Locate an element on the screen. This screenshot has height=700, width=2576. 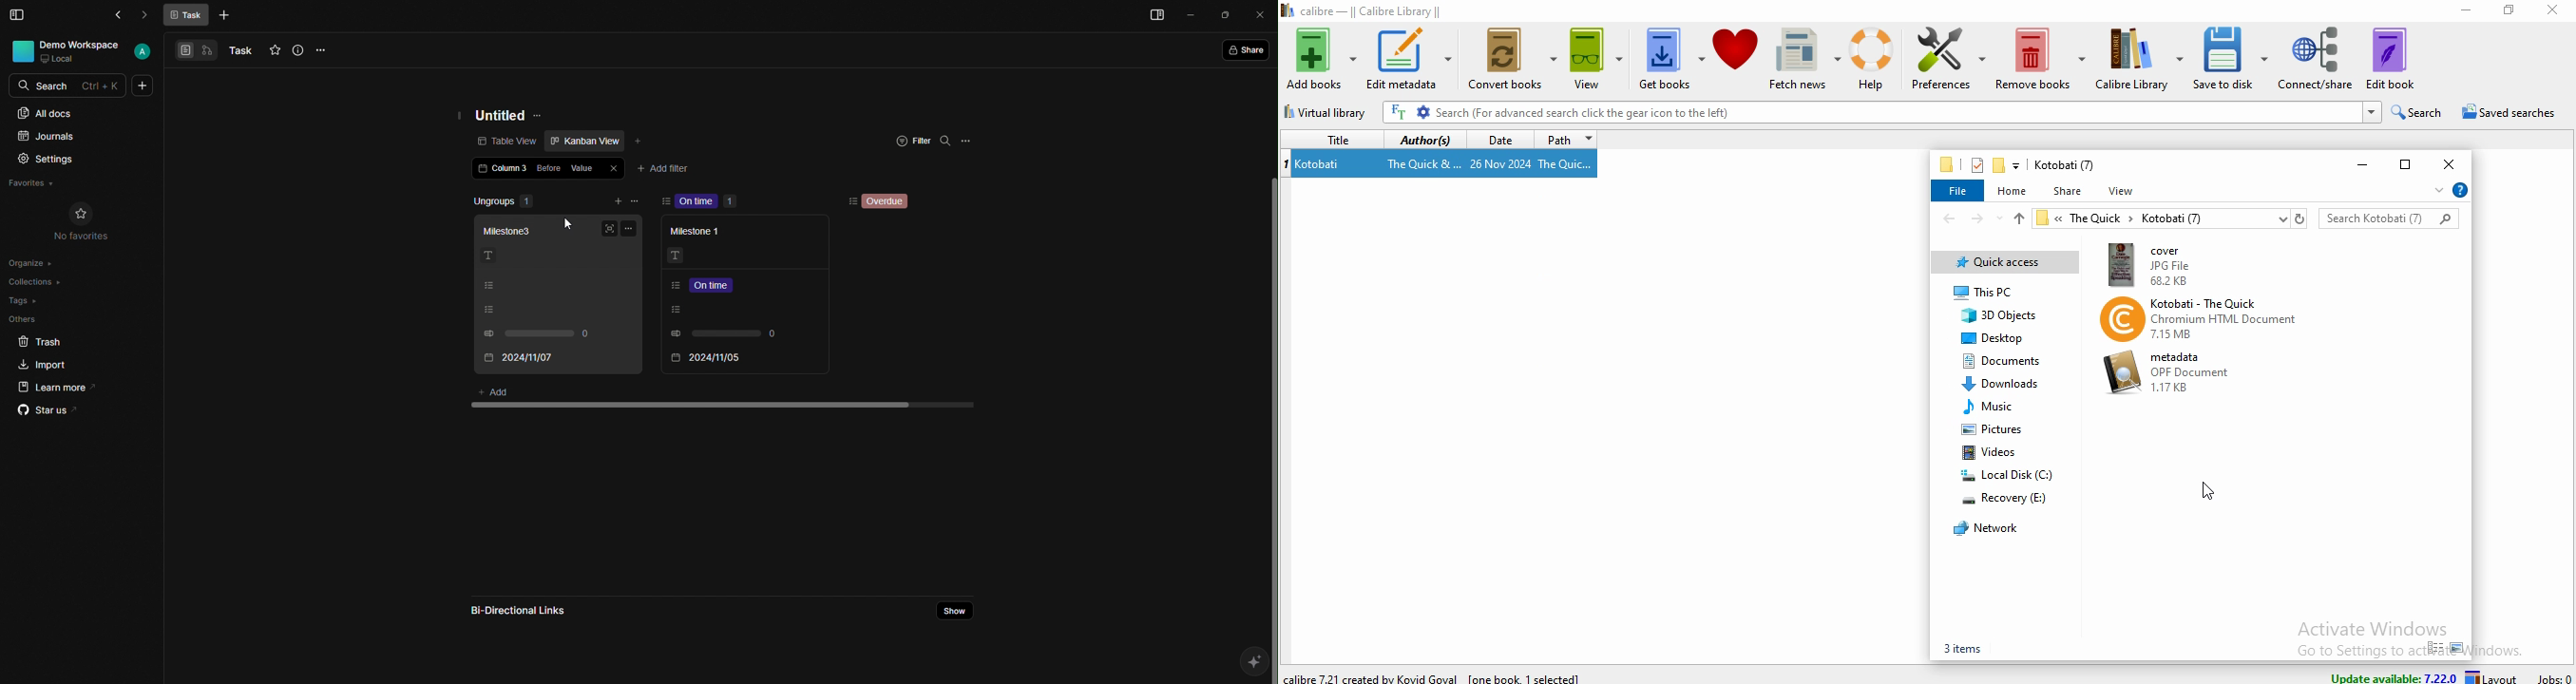
Kotobati (7) is located at coordinates (2064, 165).